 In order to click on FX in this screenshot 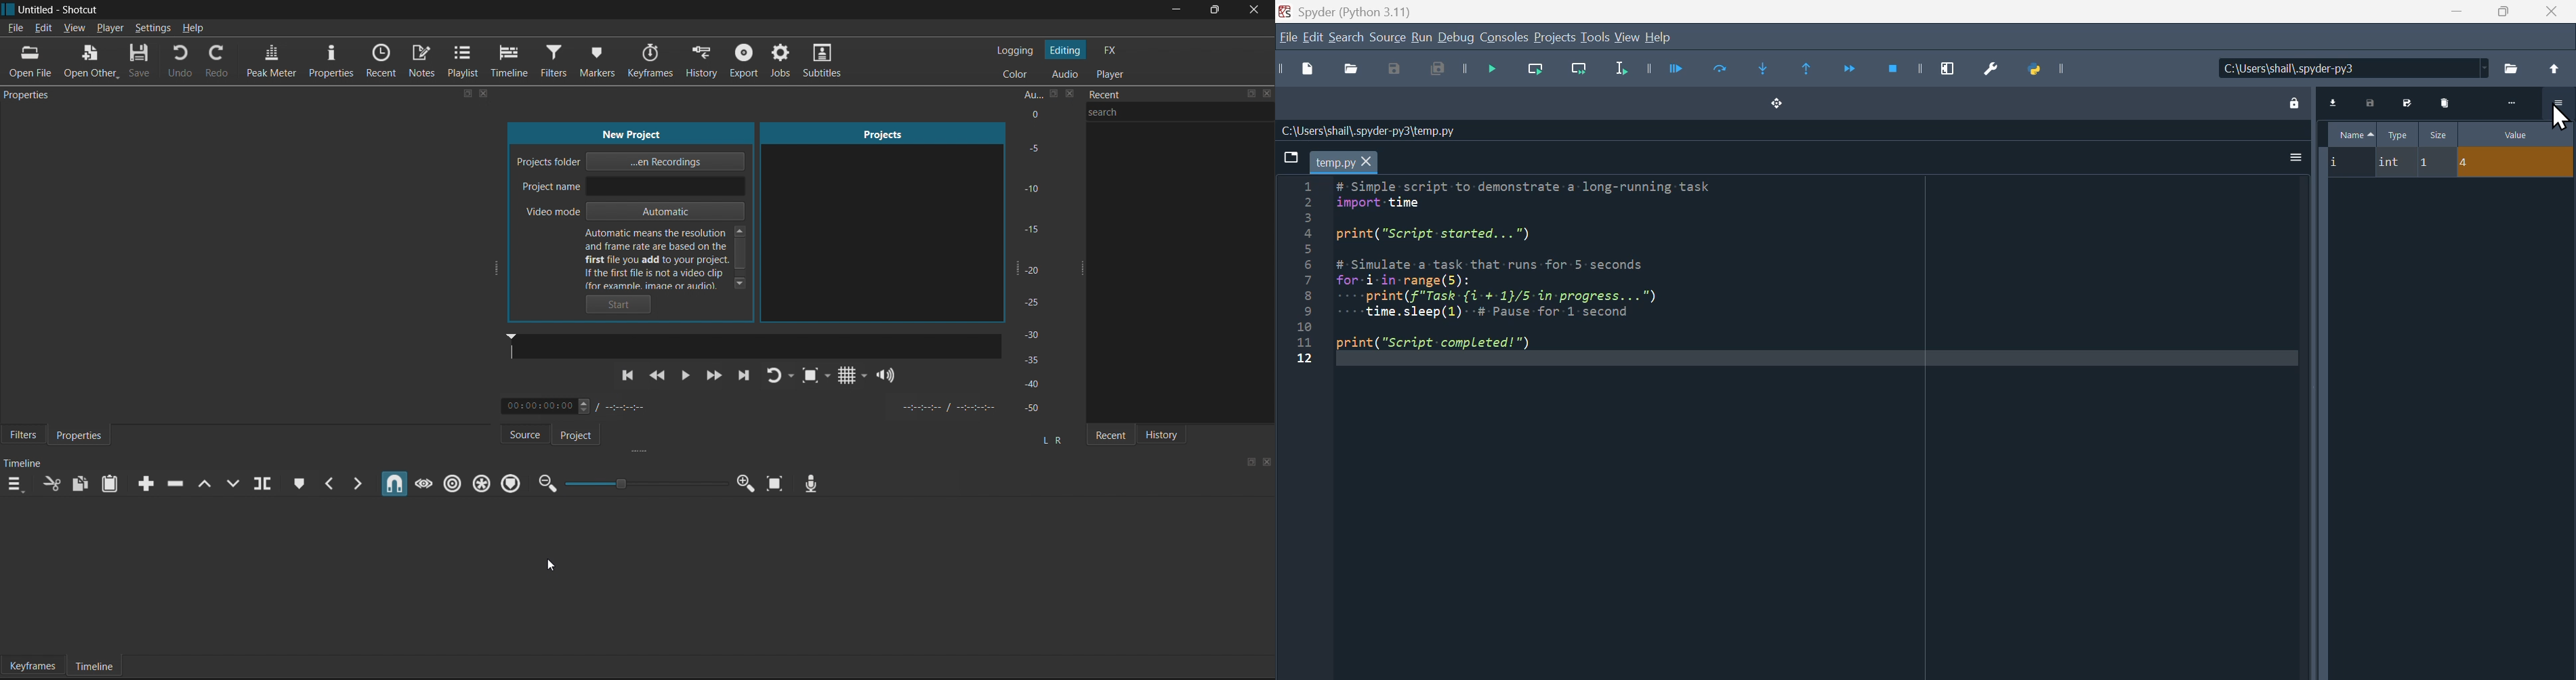, I will do `click(1112, 51)`.